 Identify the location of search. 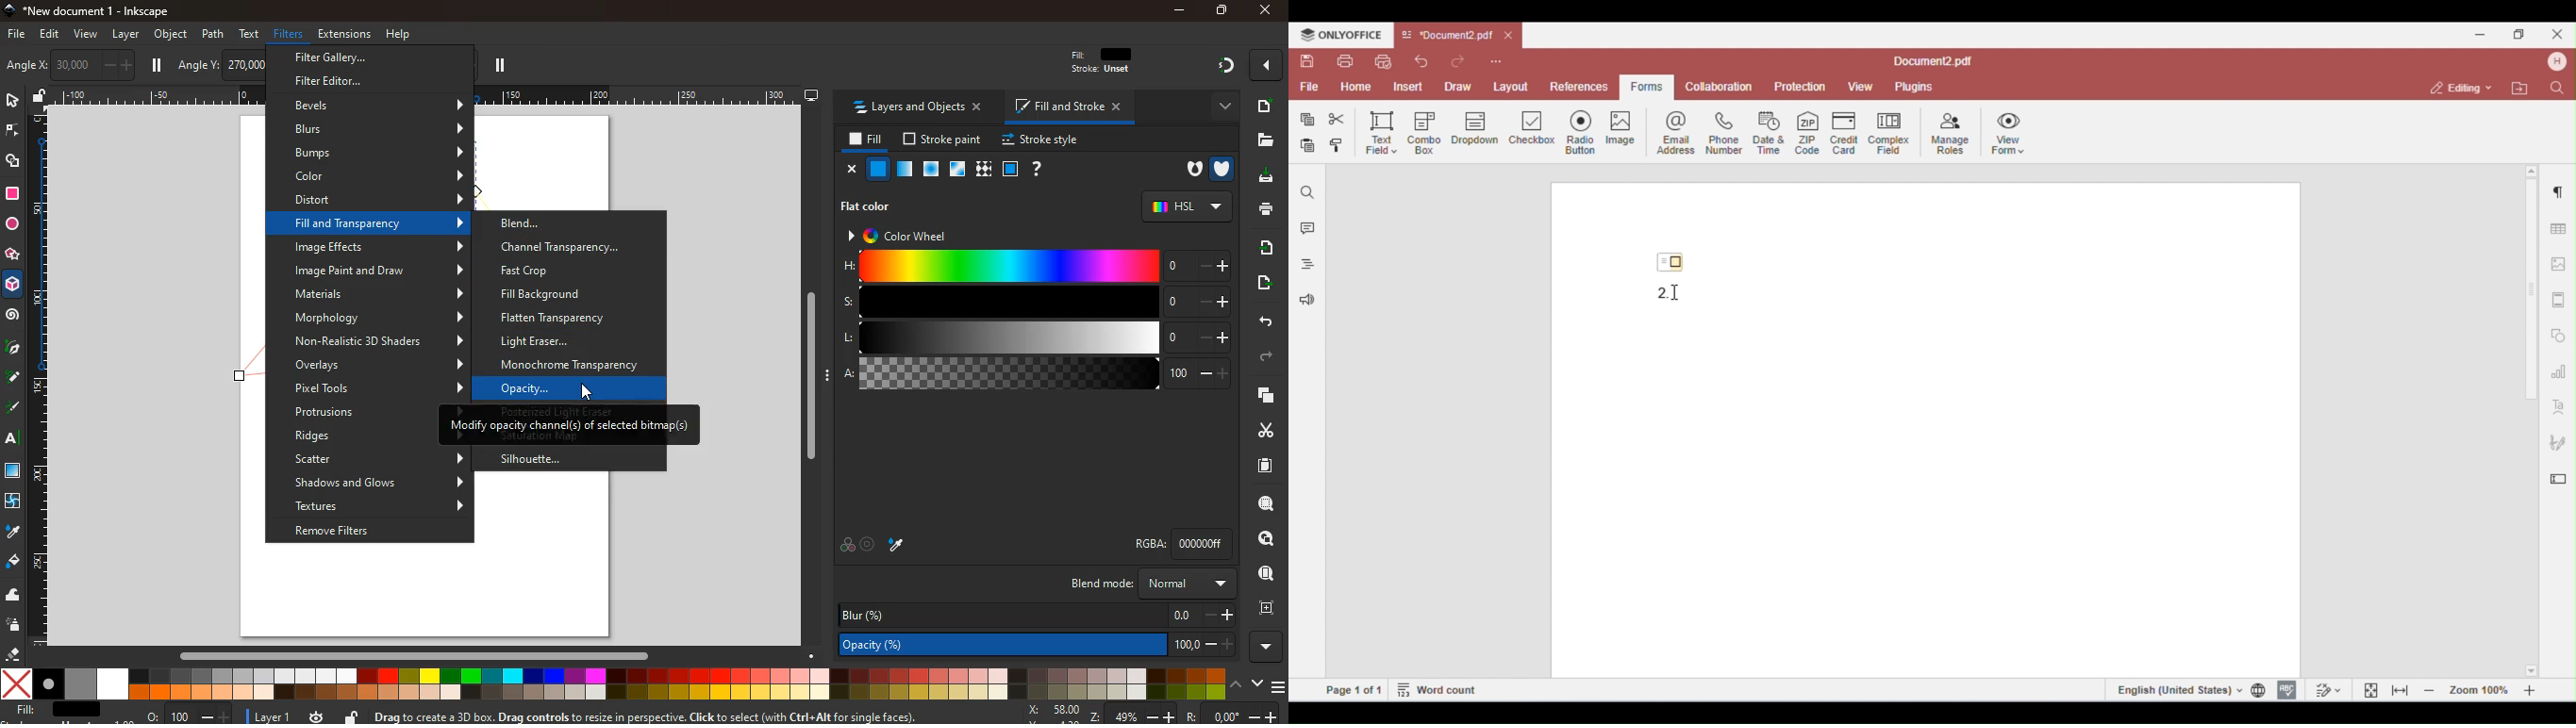
(1262, 505).